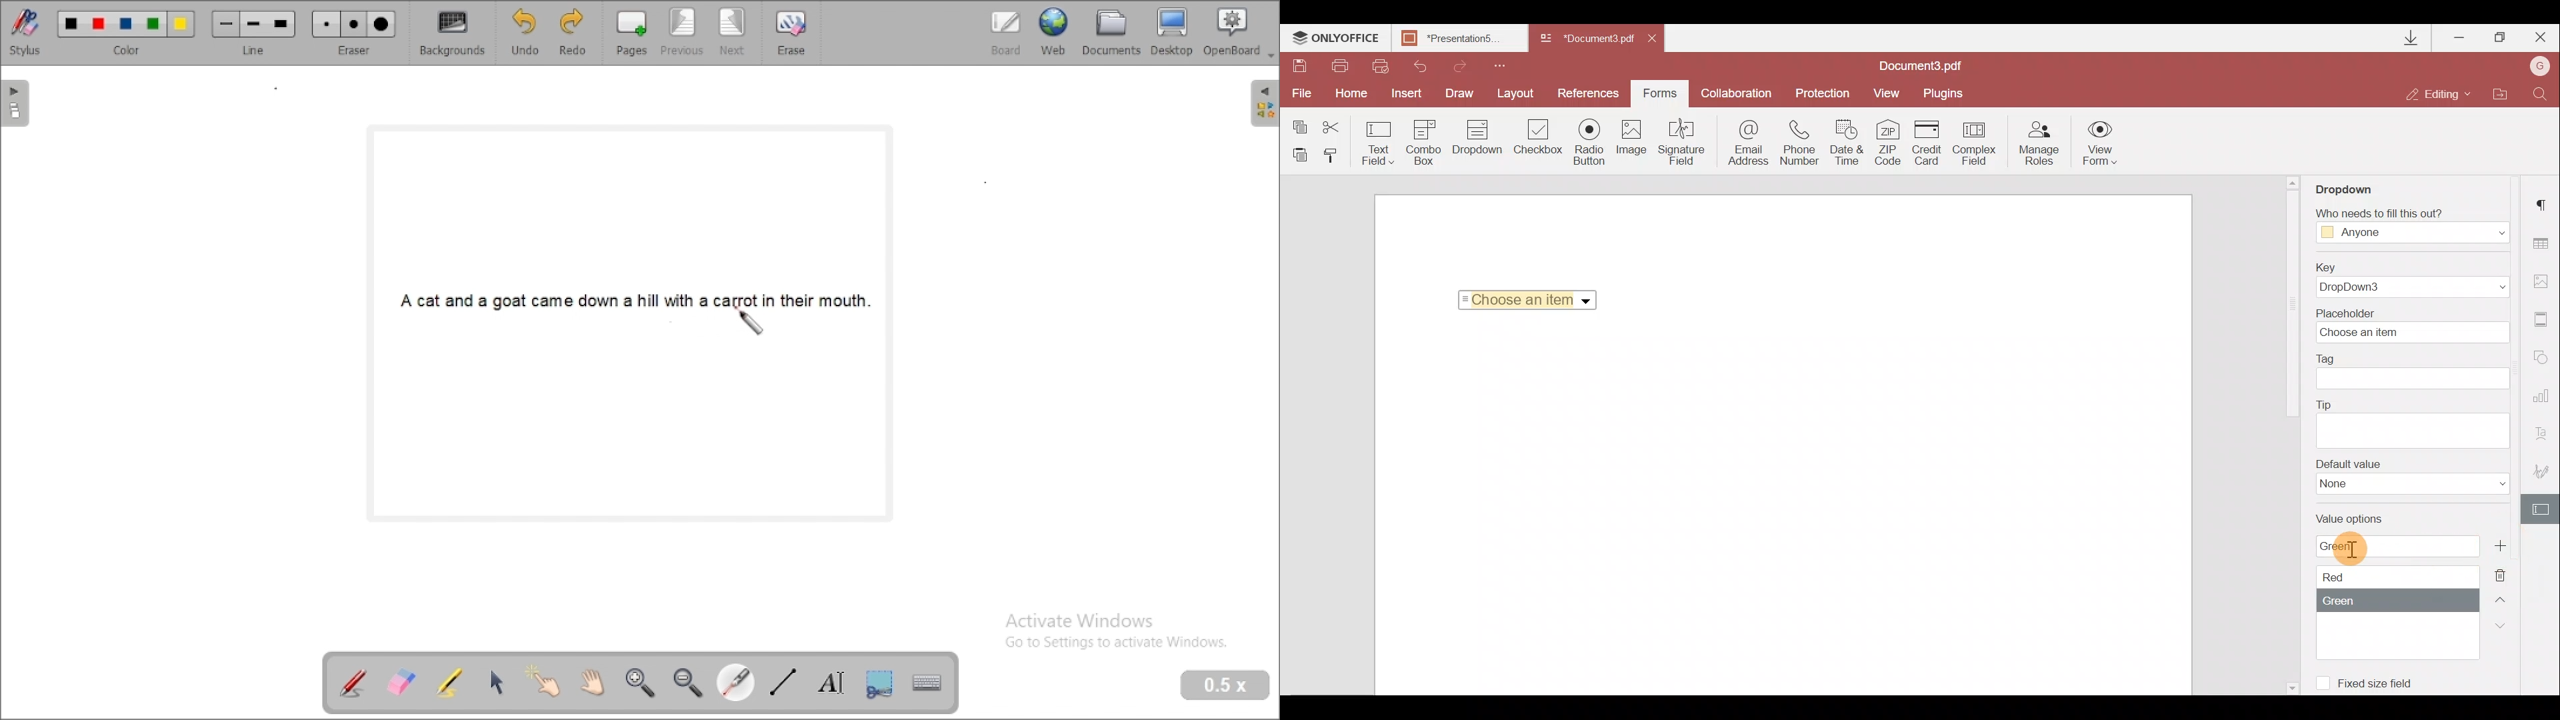 This screenshot has height=728, width=2576. I want to click on Combo box, so click(1423, 143).